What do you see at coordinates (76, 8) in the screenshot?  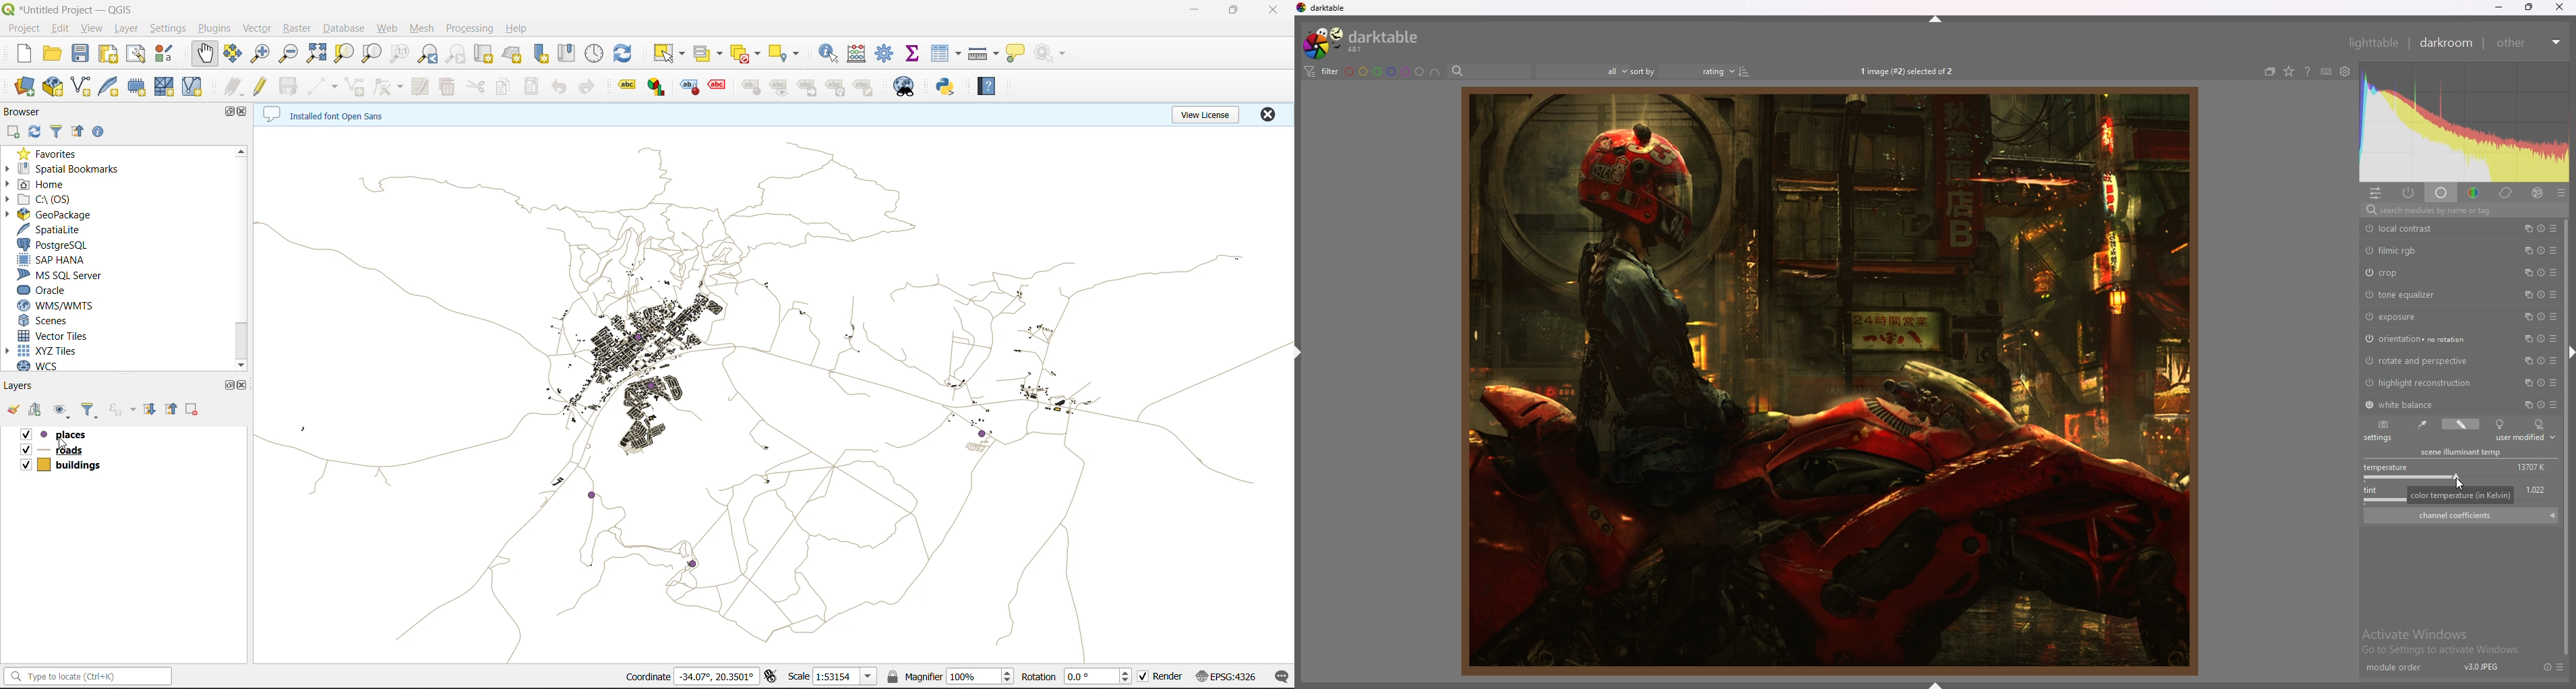 I see `file name and app name` at bounding box center [76, 8].